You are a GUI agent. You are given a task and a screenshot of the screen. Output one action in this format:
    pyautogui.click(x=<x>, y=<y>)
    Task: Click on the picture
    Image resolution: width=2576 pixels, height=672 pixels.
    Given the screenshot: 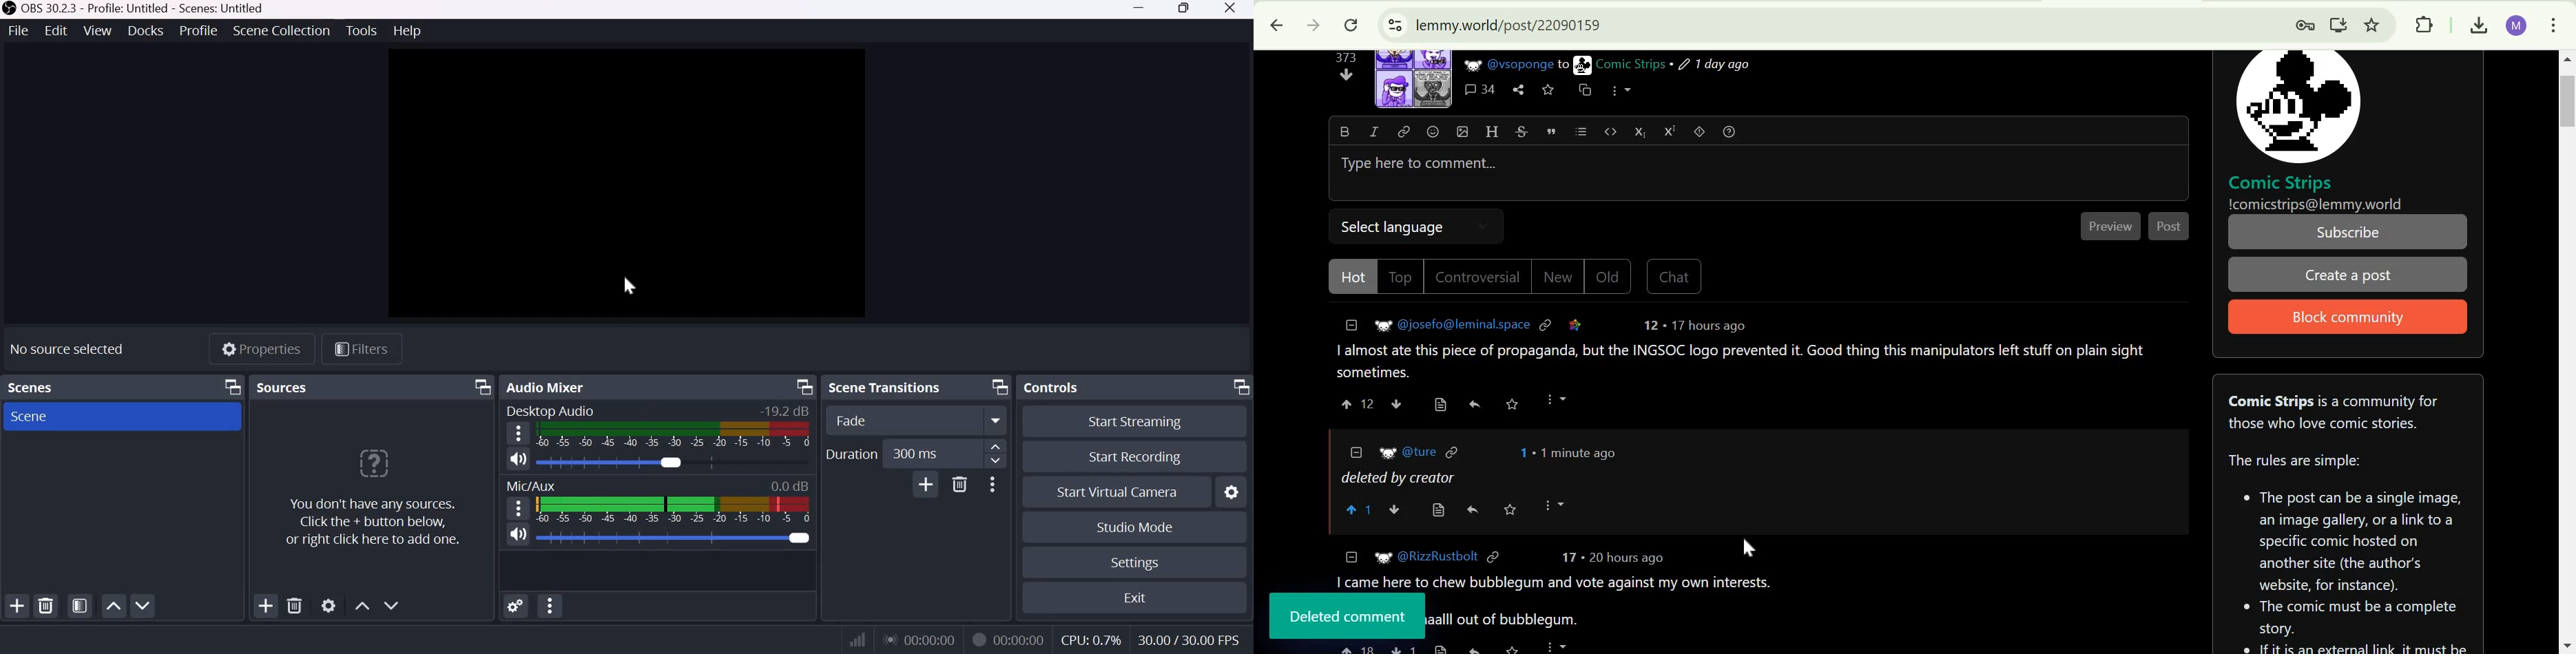 What is the action you would take?
    pyautogui.click(x=2297, y=105)
    